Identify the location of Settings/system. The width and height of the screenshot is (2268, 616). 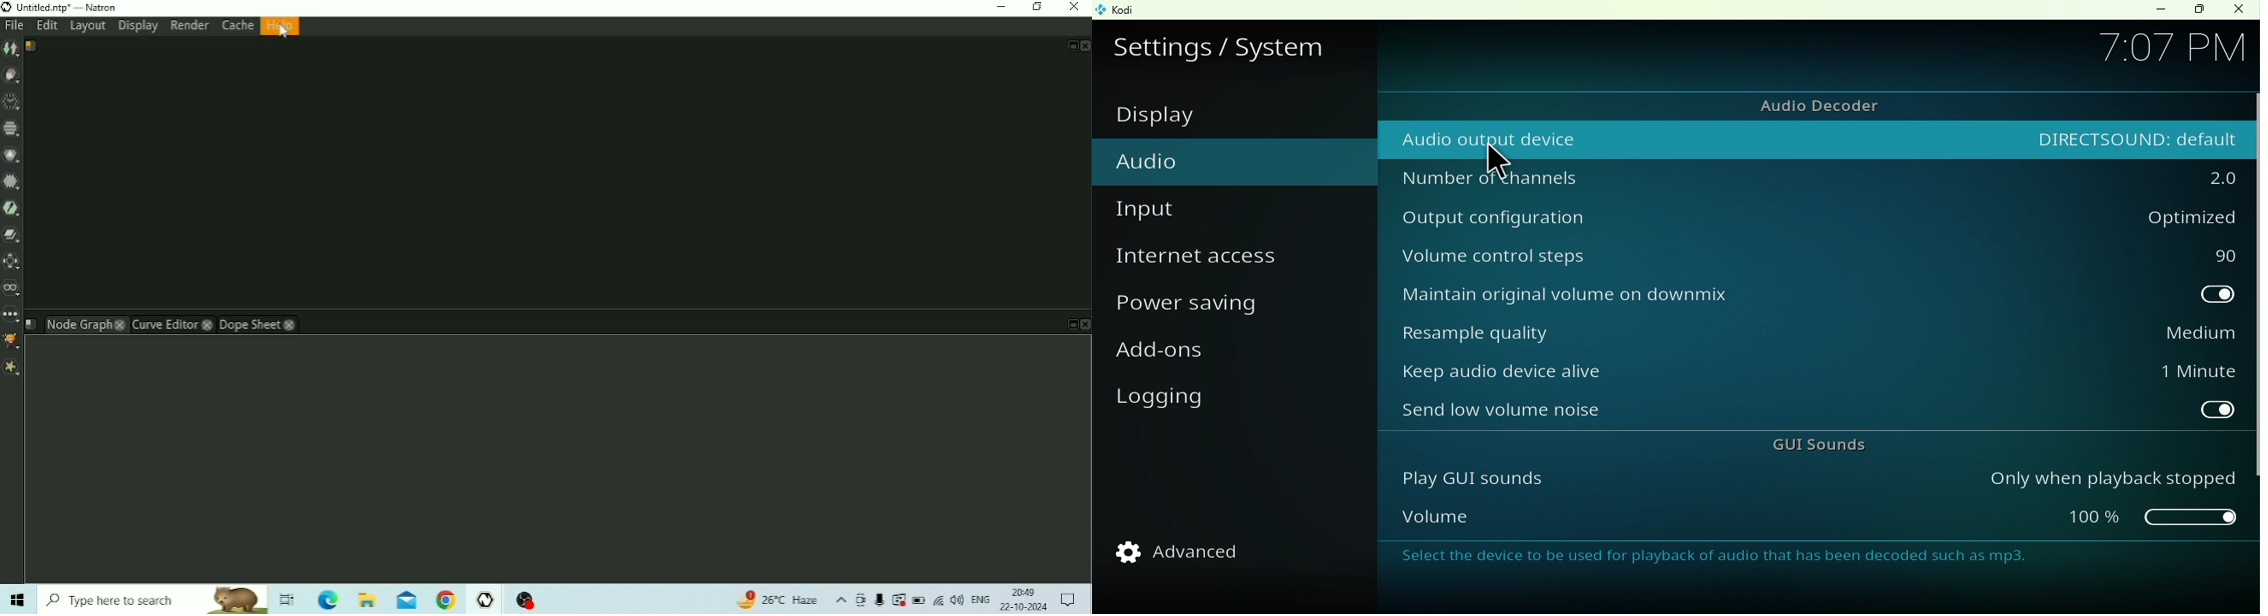
(1223, 44).